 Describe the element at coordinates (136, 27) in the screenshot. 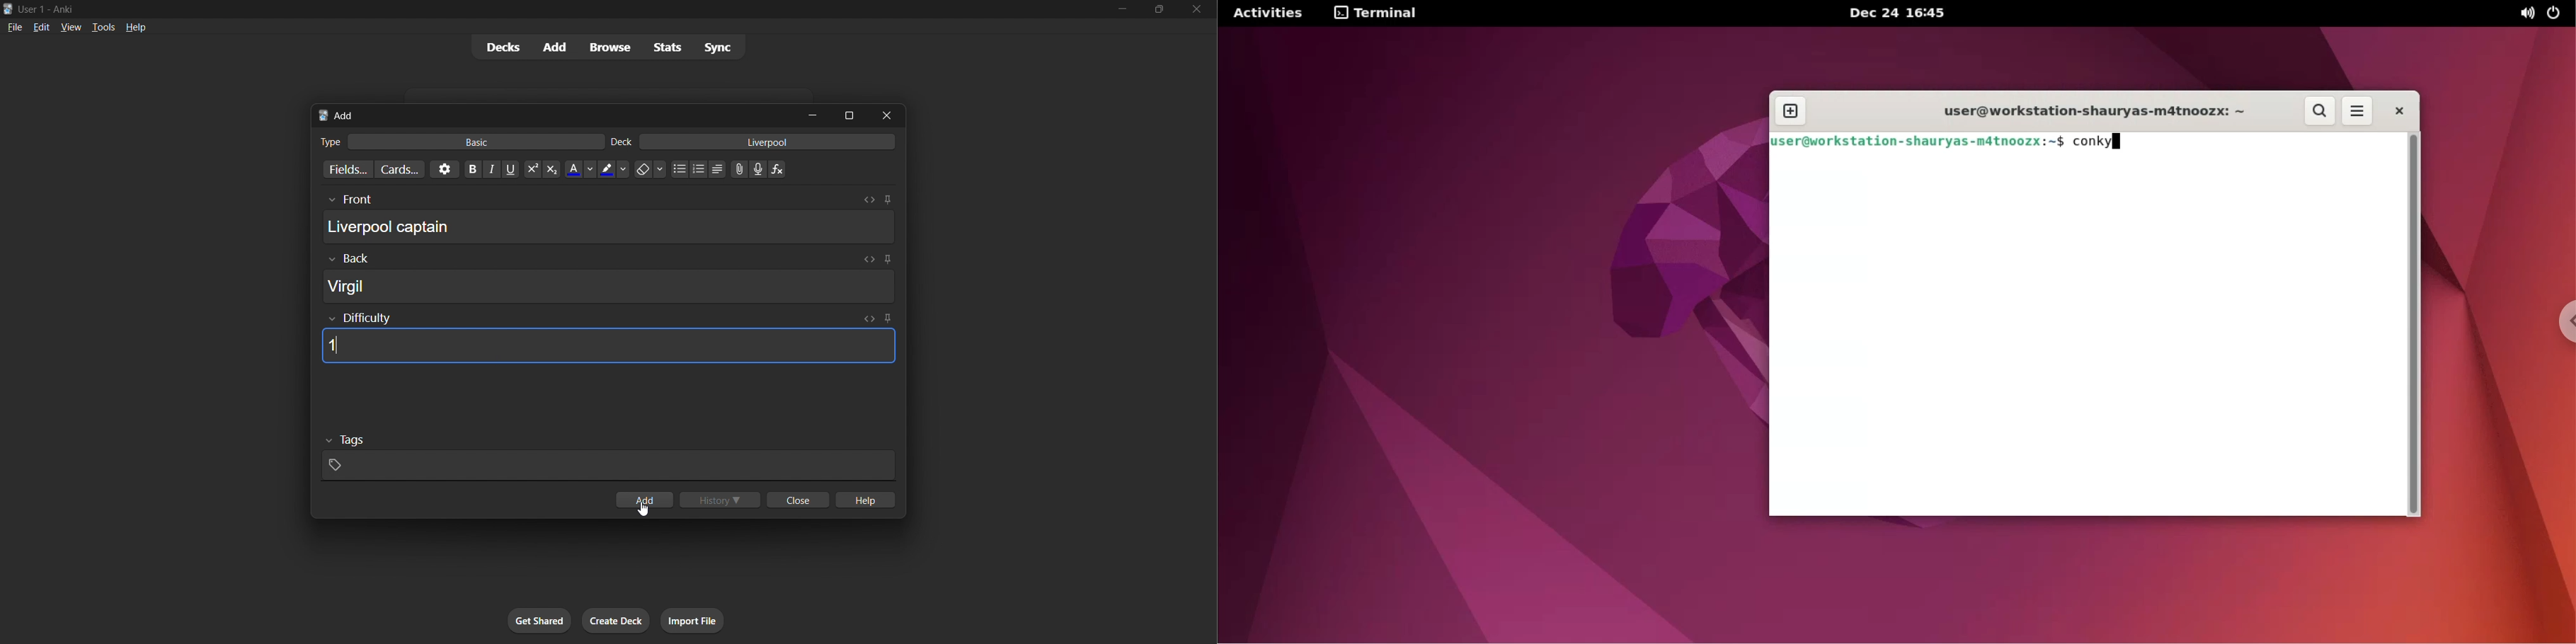

I see `help` at that location.